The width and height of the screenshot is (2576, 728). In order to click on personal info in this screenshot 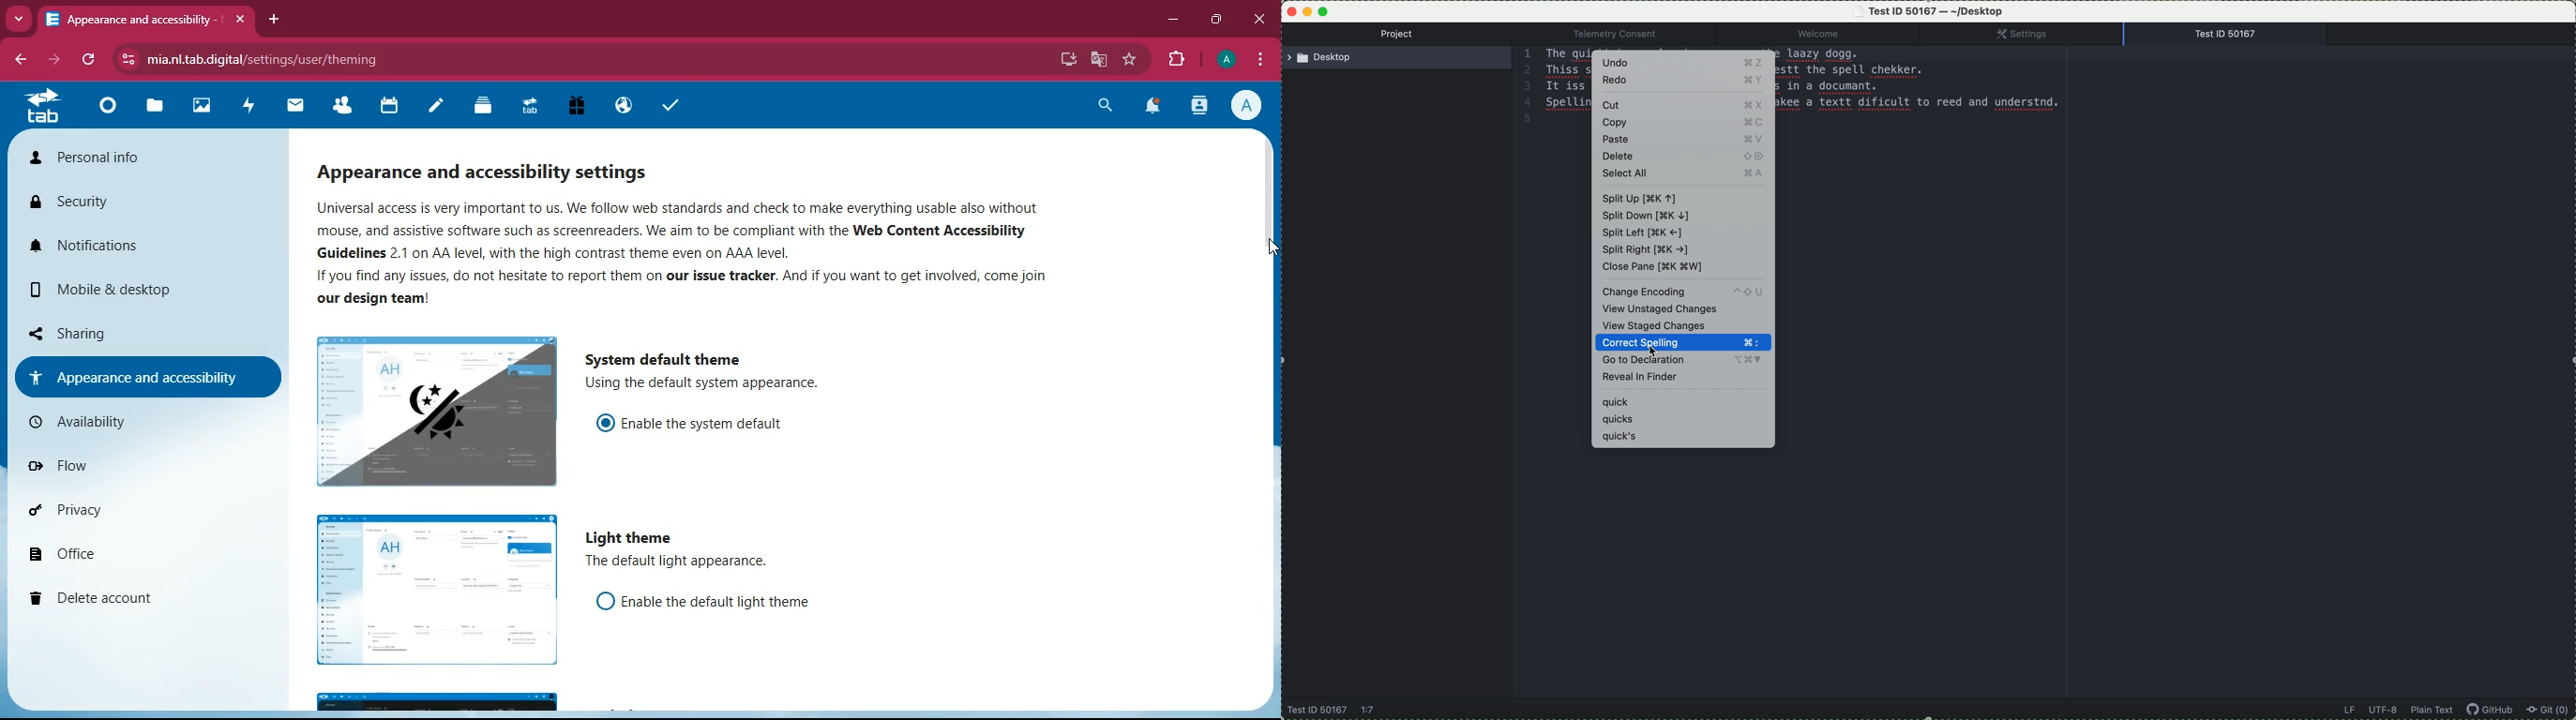, I will do `click(120, 158)`.